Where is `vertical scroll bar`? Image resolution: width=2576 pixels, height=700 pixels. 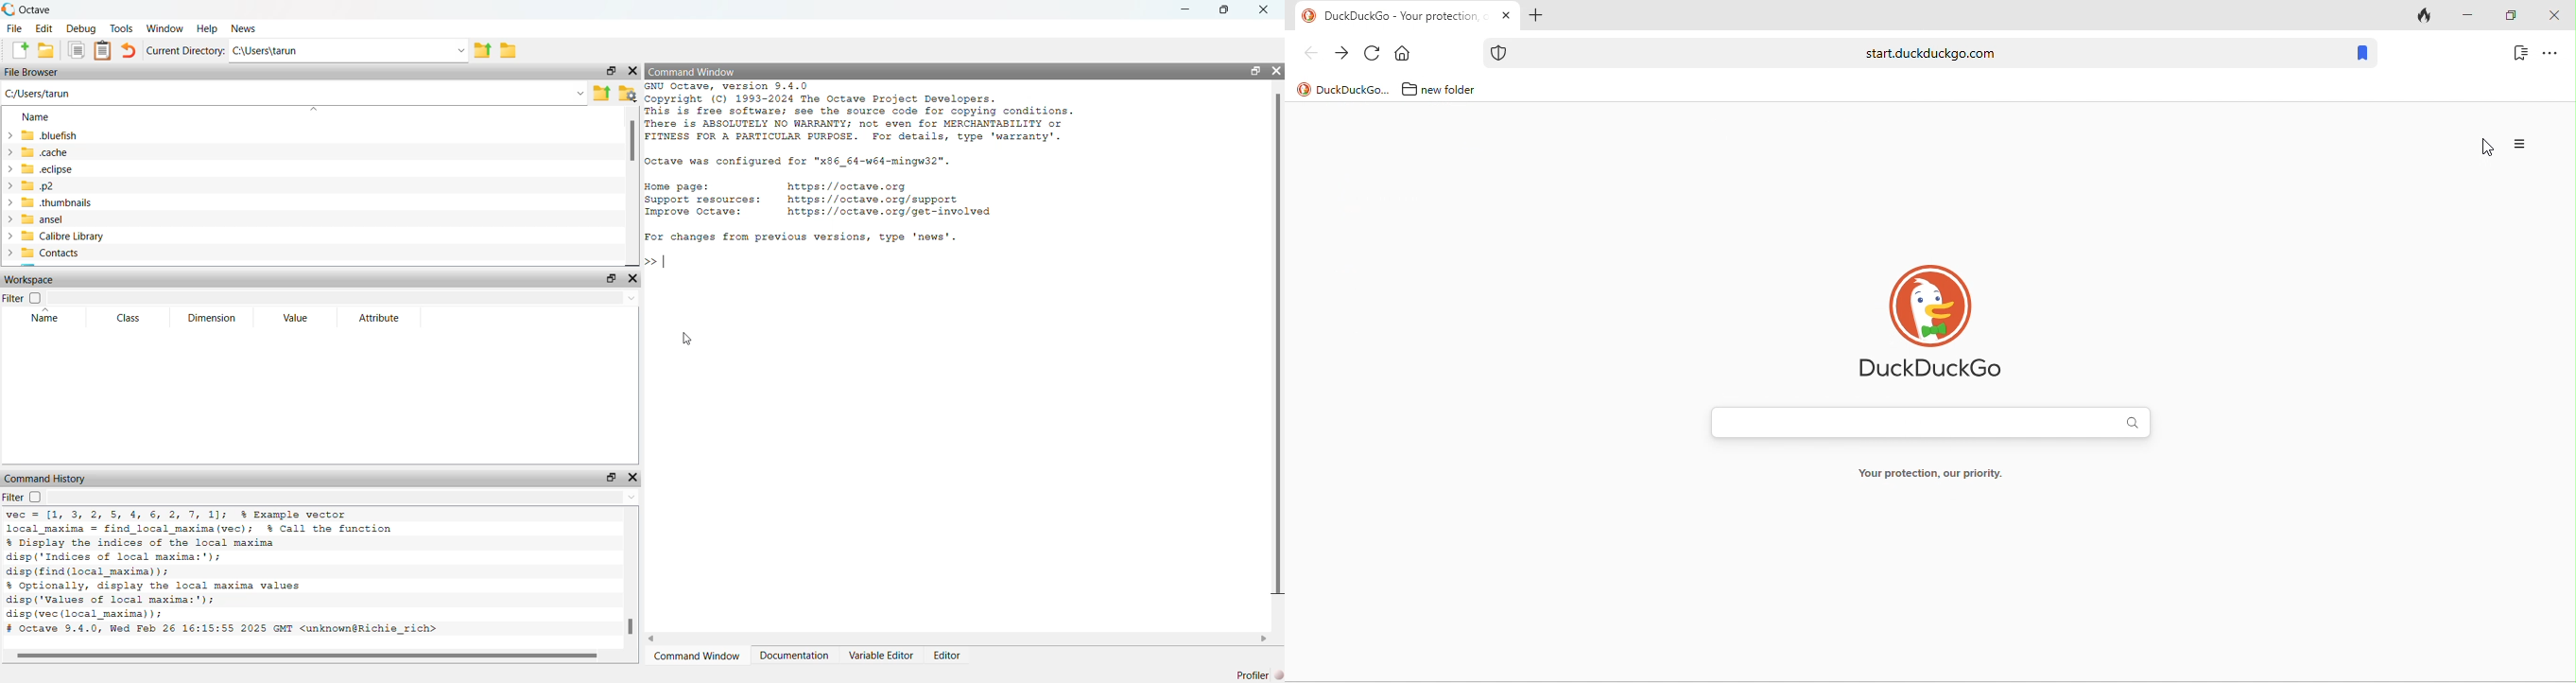
vertical scroll bar is located at coordinates (632, 186).